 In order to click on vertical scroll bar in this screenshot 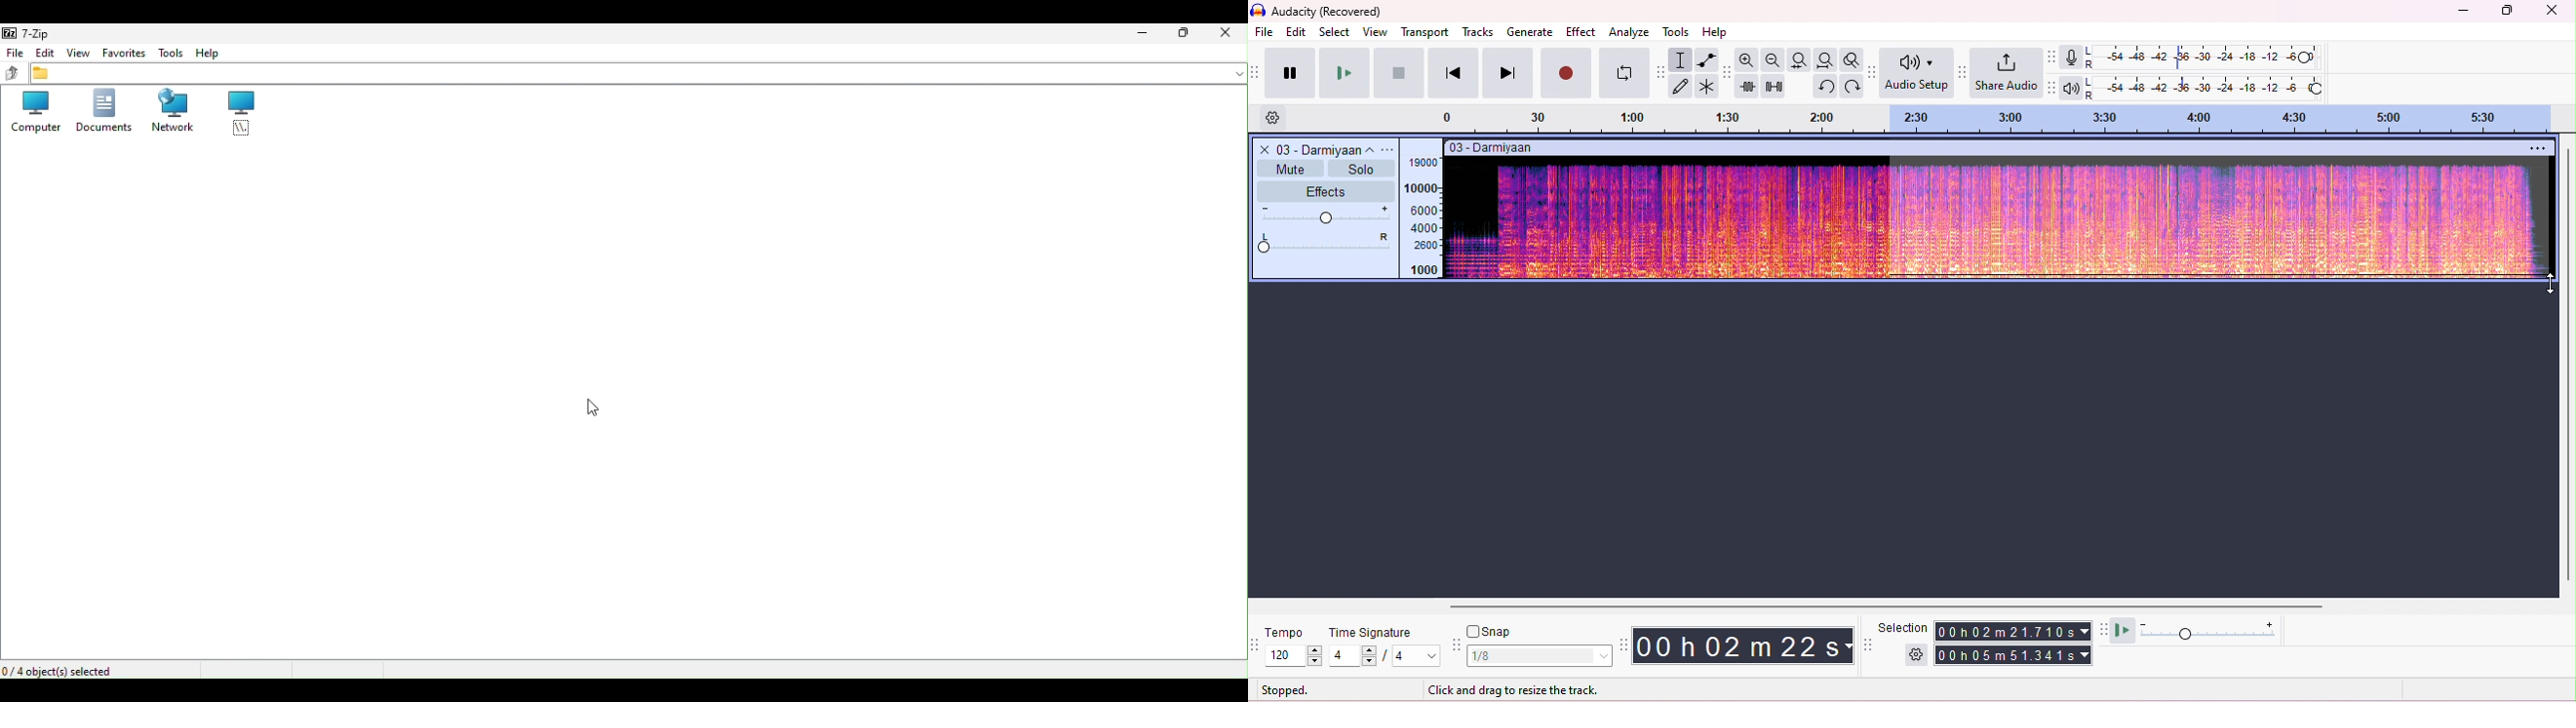, I will do `click(2567, 363)`.